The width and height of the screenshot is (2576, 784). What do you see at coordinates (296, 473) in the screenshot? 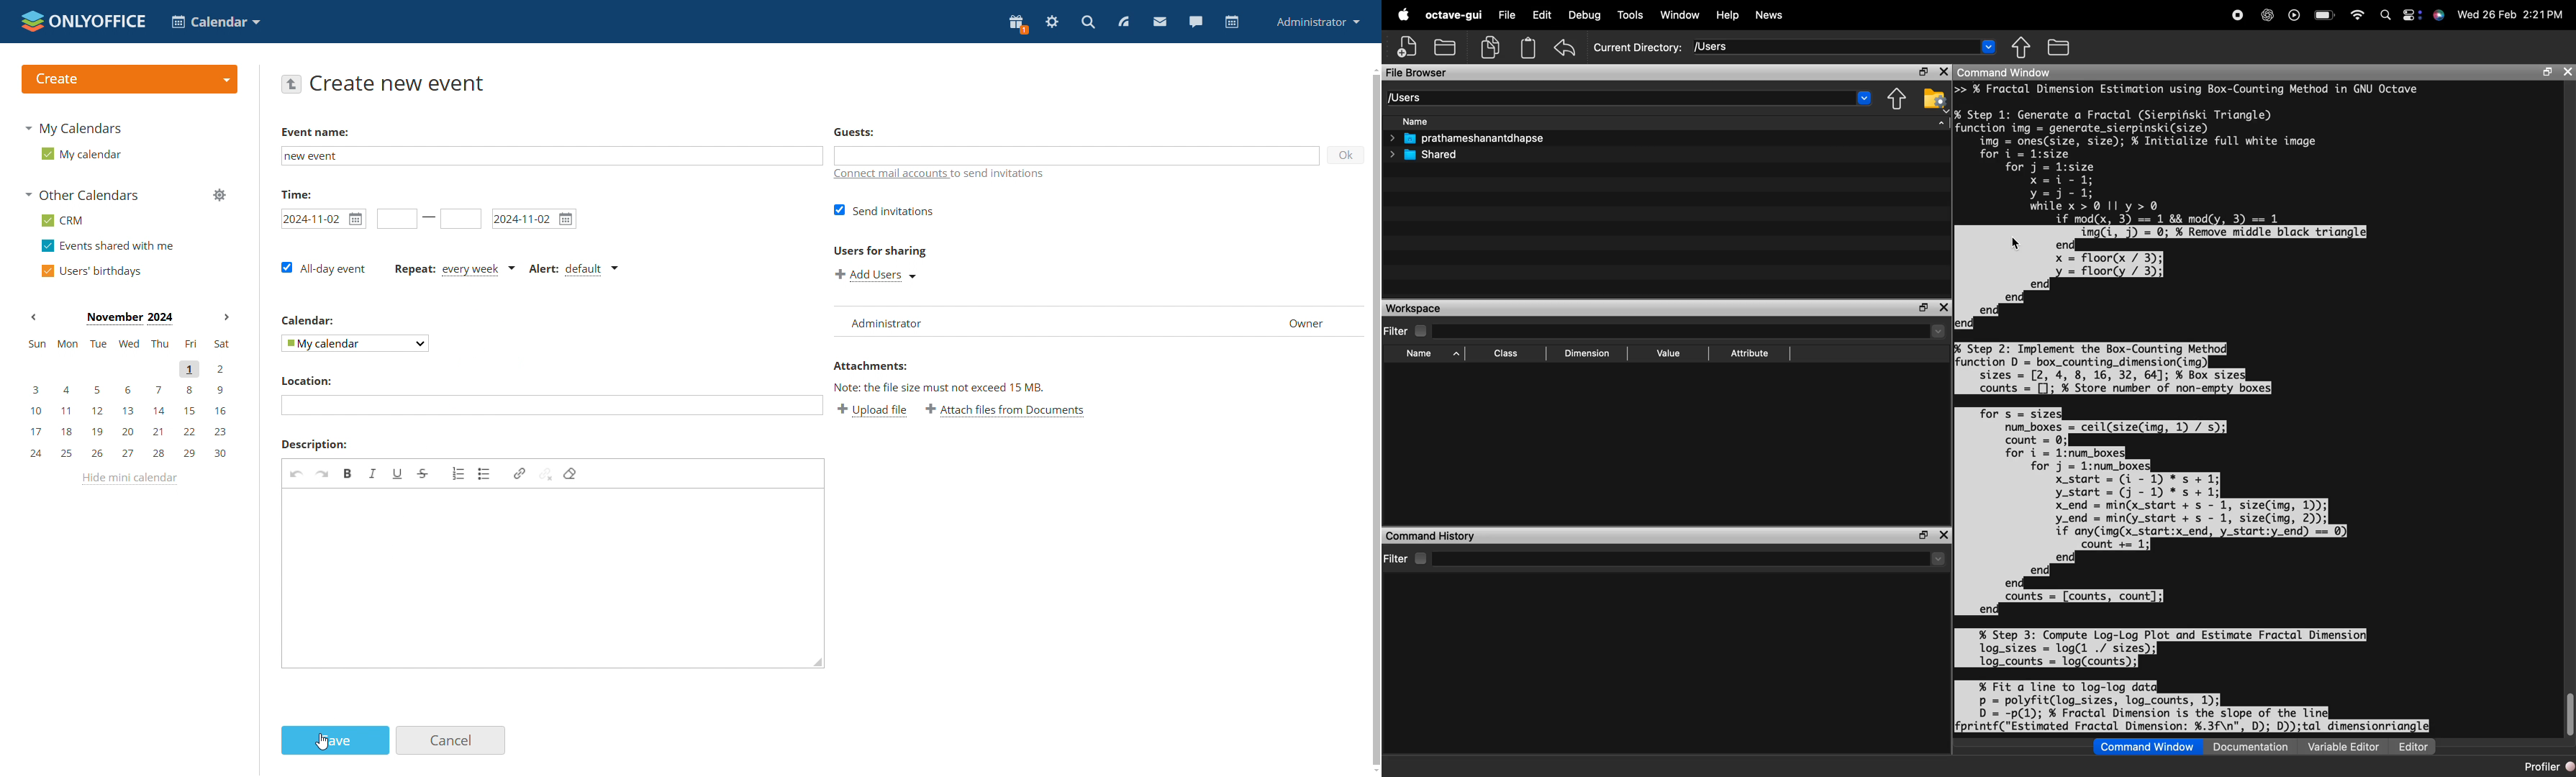
I see `undo` at bounding box center [296, 473].